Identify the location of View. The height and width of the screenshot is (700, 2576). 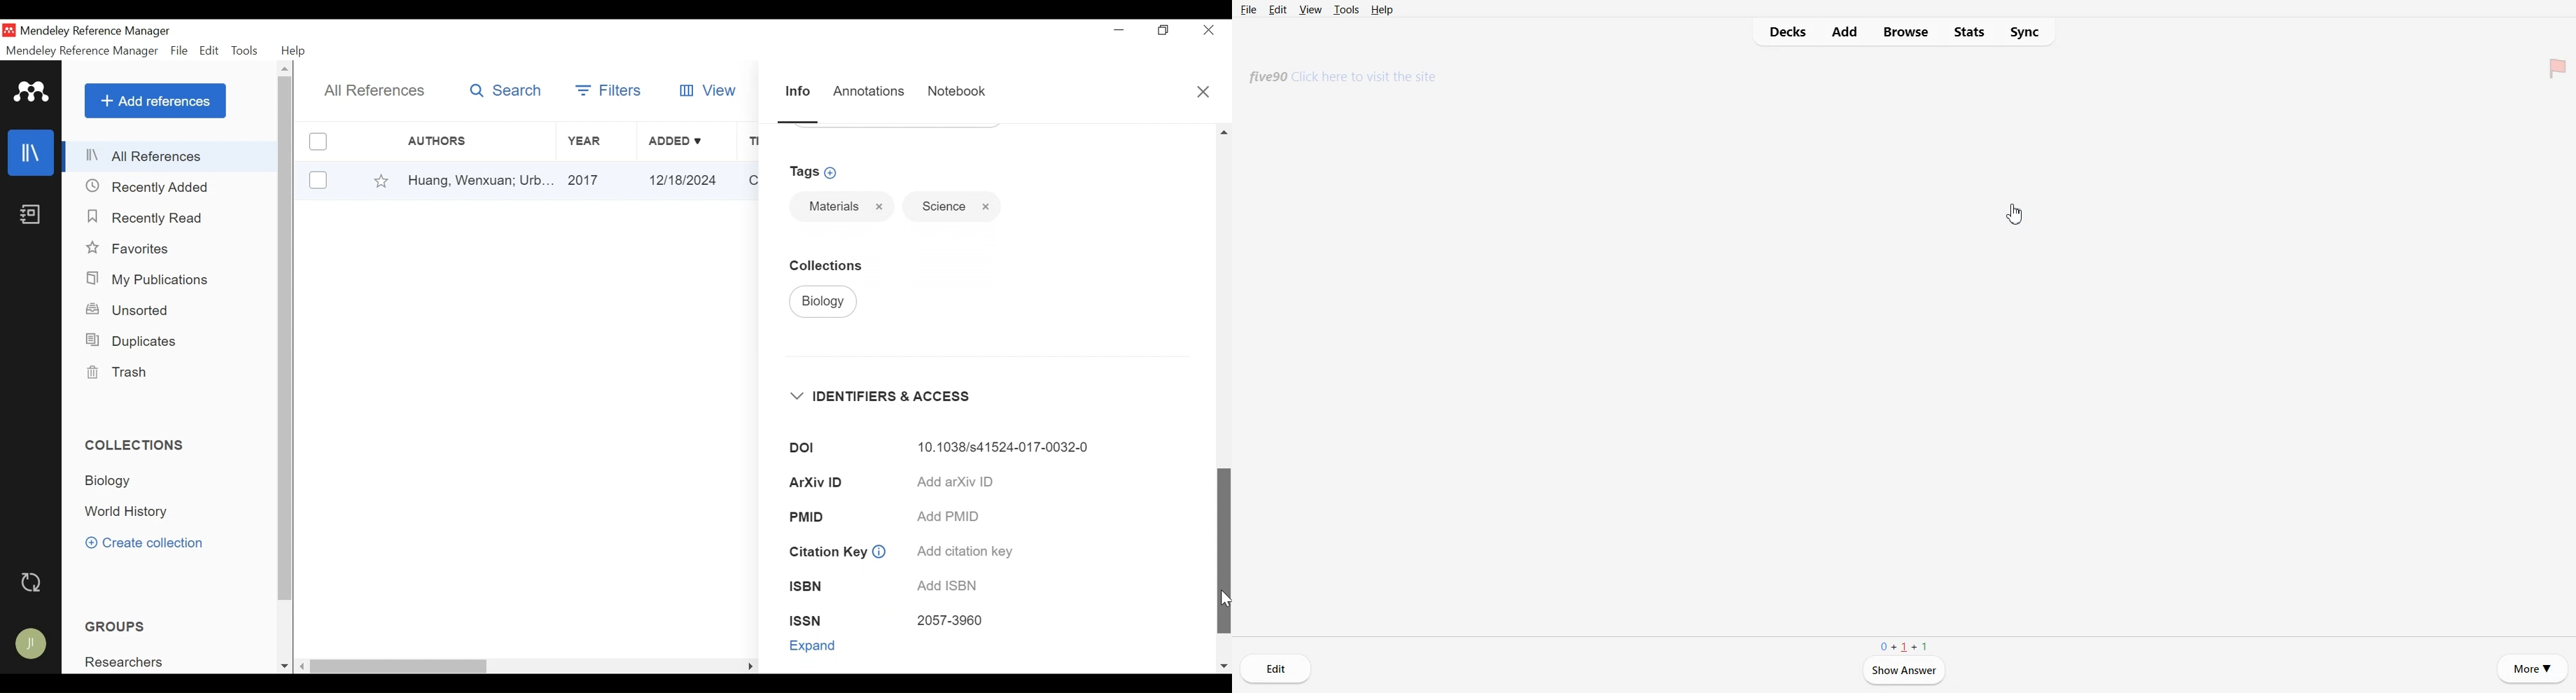
(710, 89).